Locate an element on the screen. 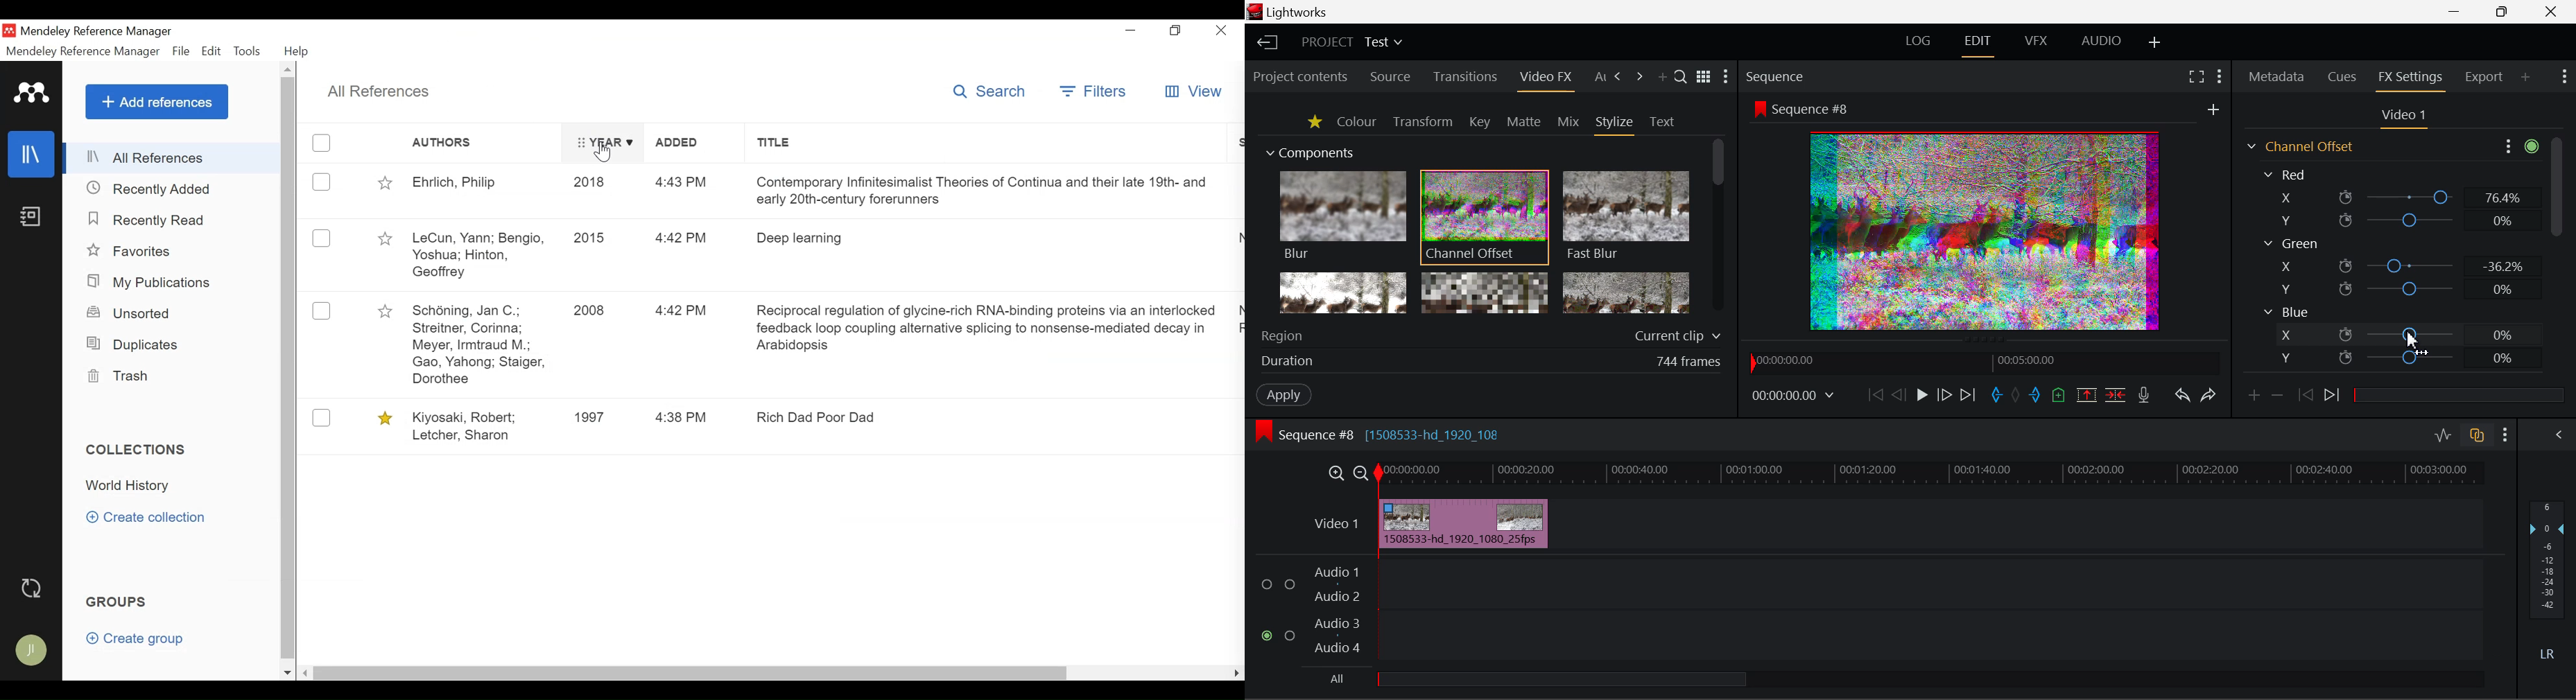 This screenshot has height=700, width=2576. Project contents is located at coordinates (1299, 78).